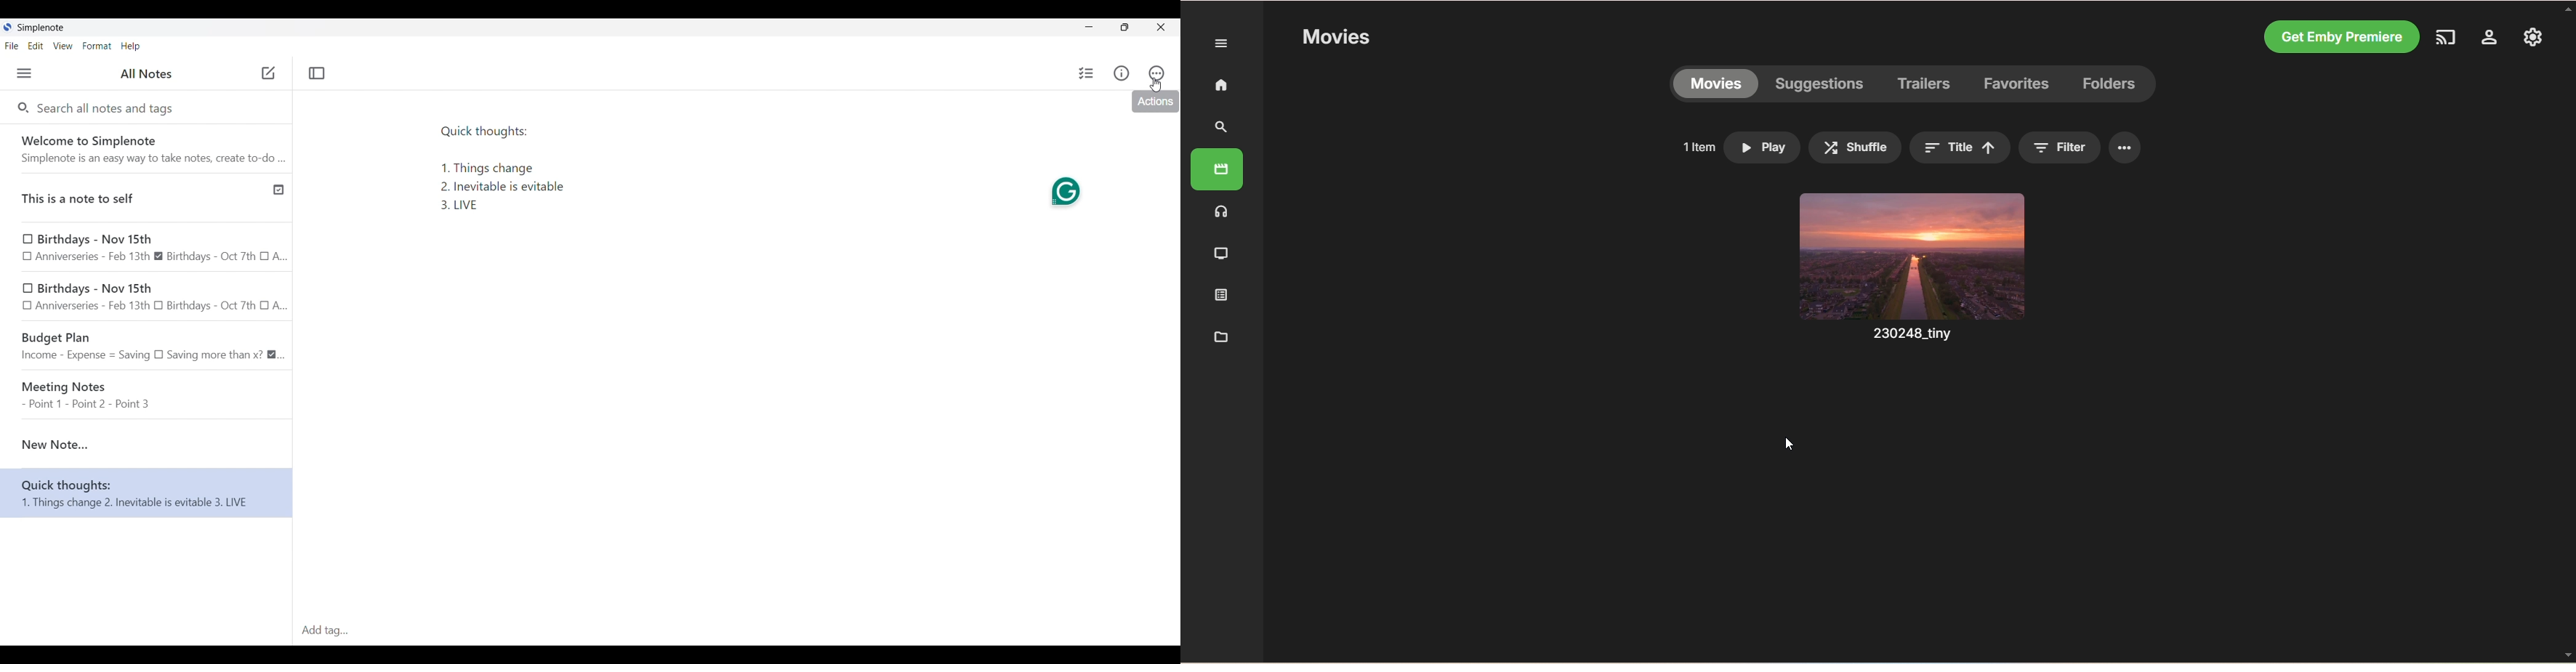 This screenshot has height=672, width=2576. I want to click on Software name, so click(41, 28).